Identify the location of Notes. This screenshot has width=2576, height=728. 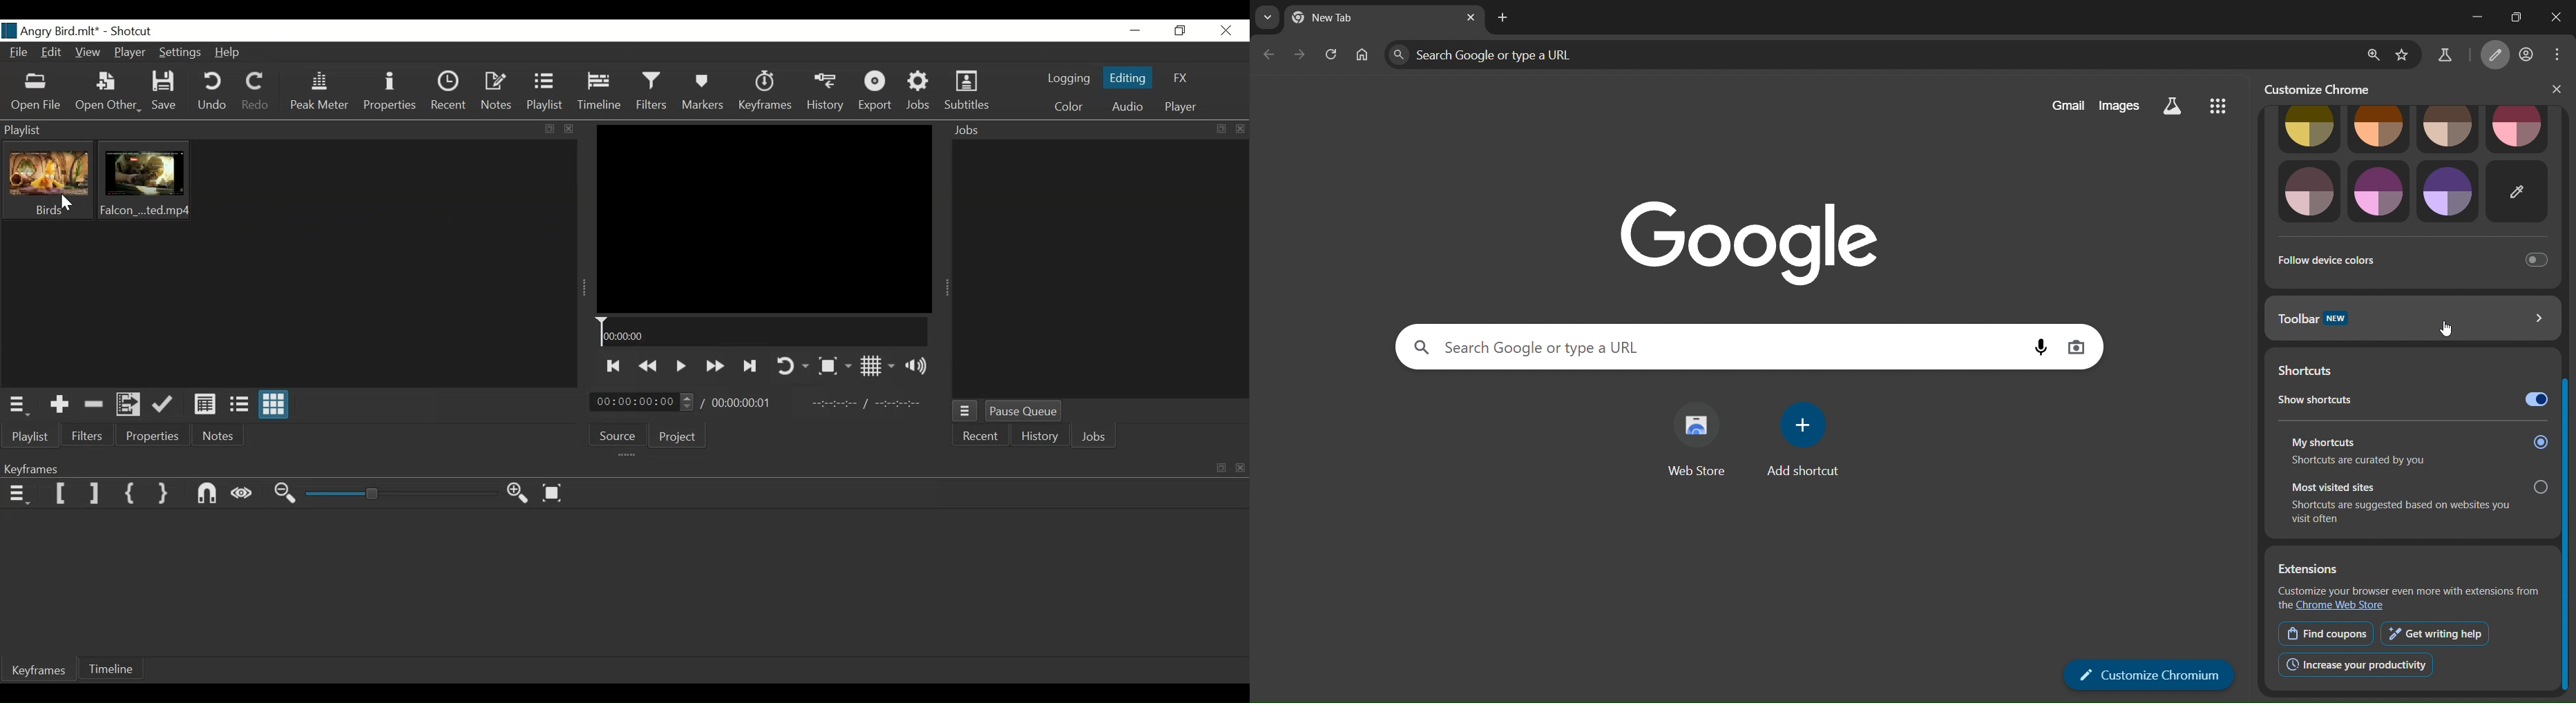
(497, 92).